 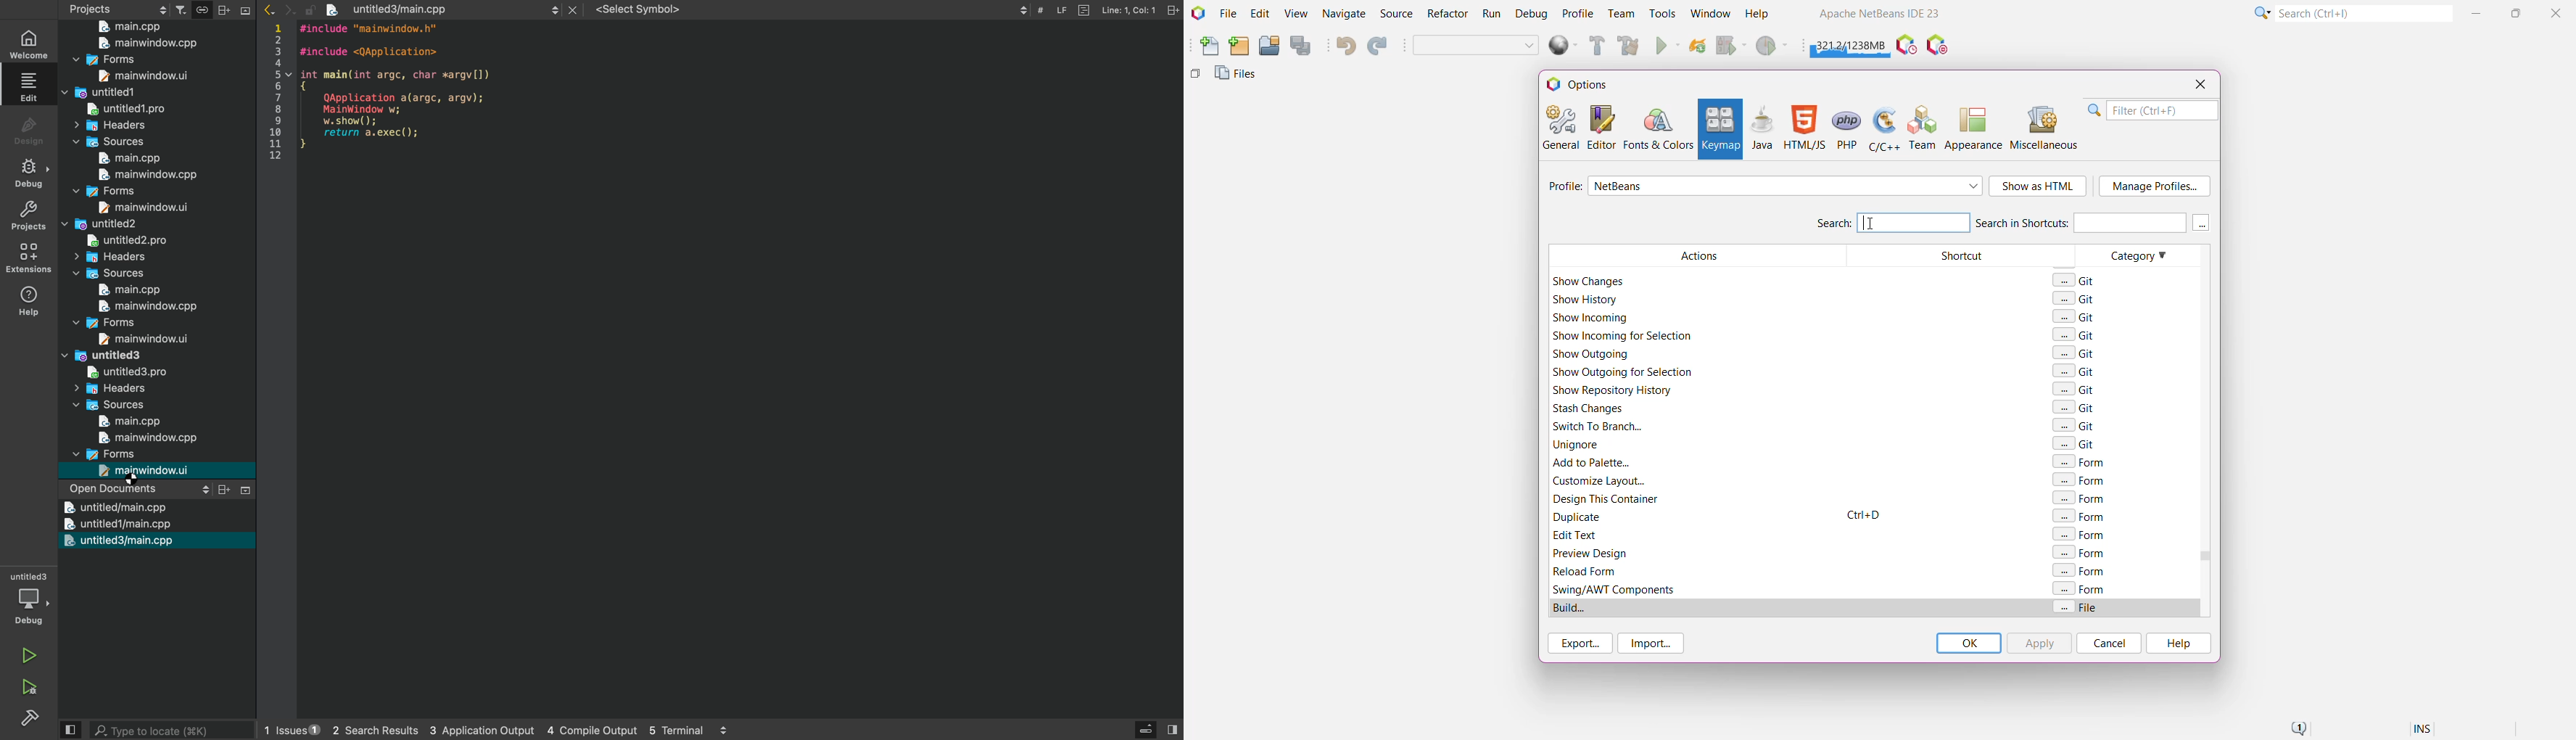 What do you see at coordinates (162, 490) in the screenshot?
I see `open documents` at bounding box center [162, 490].